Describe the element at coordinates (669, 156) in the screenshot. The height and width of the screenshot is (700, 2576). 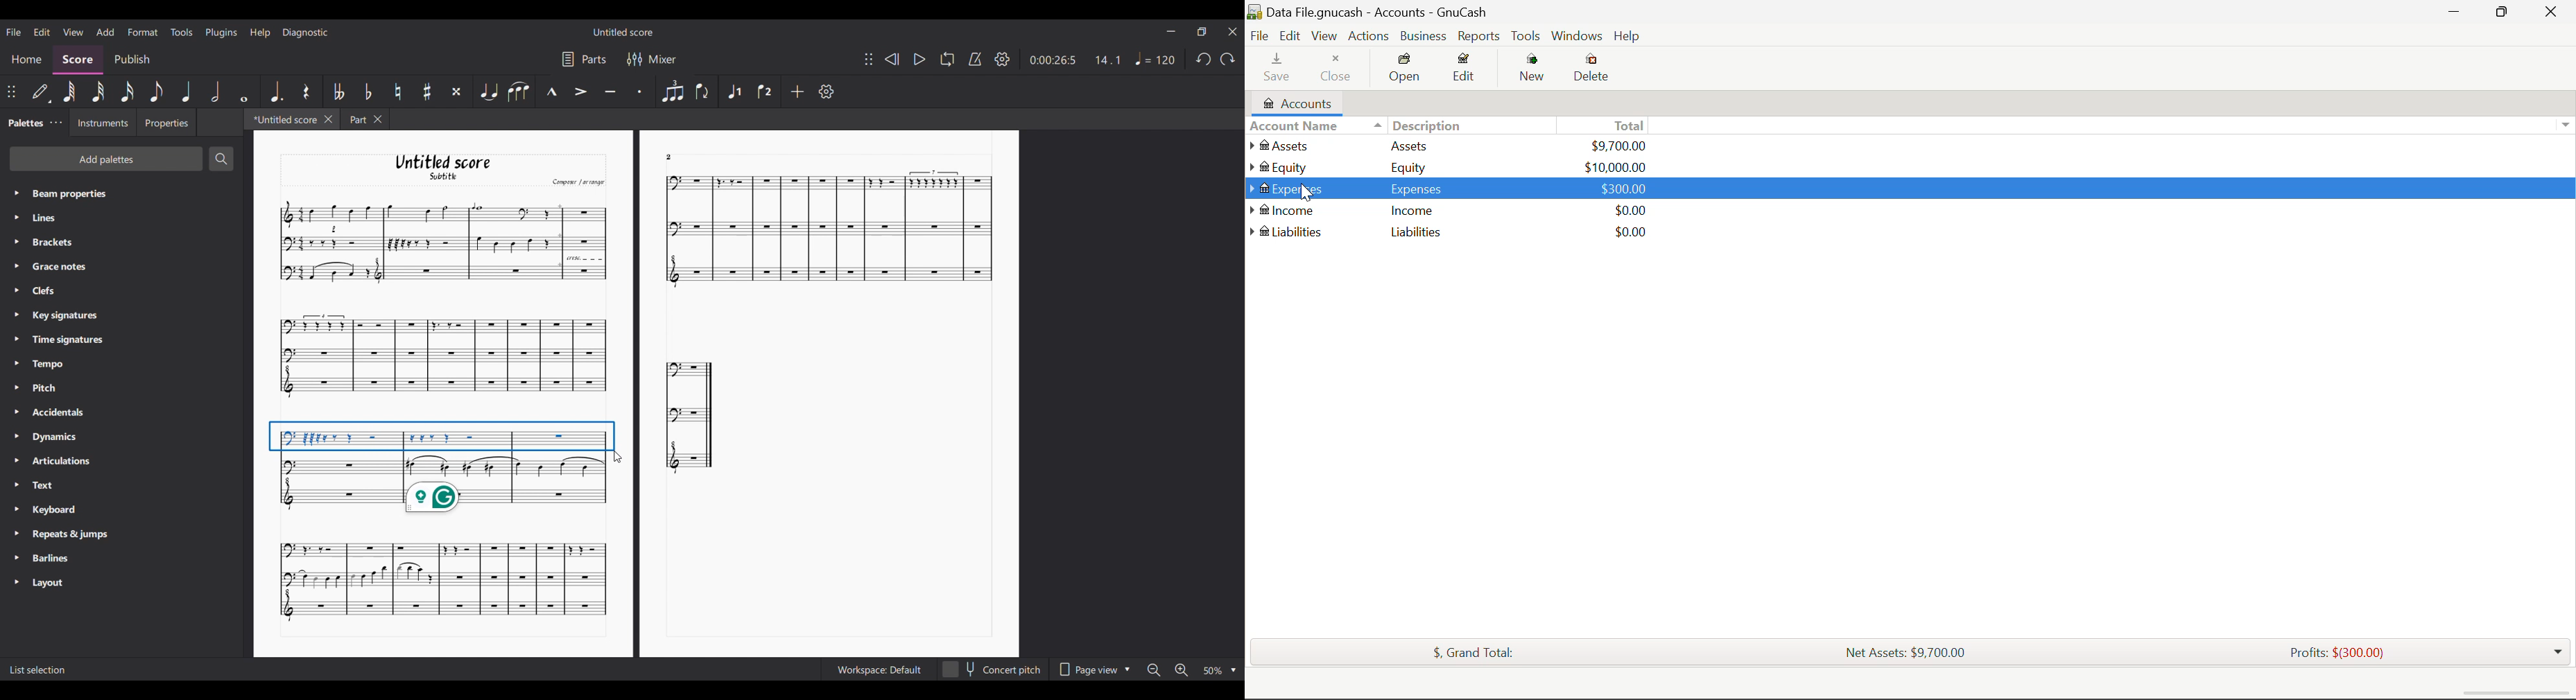
I see `2` at that location.